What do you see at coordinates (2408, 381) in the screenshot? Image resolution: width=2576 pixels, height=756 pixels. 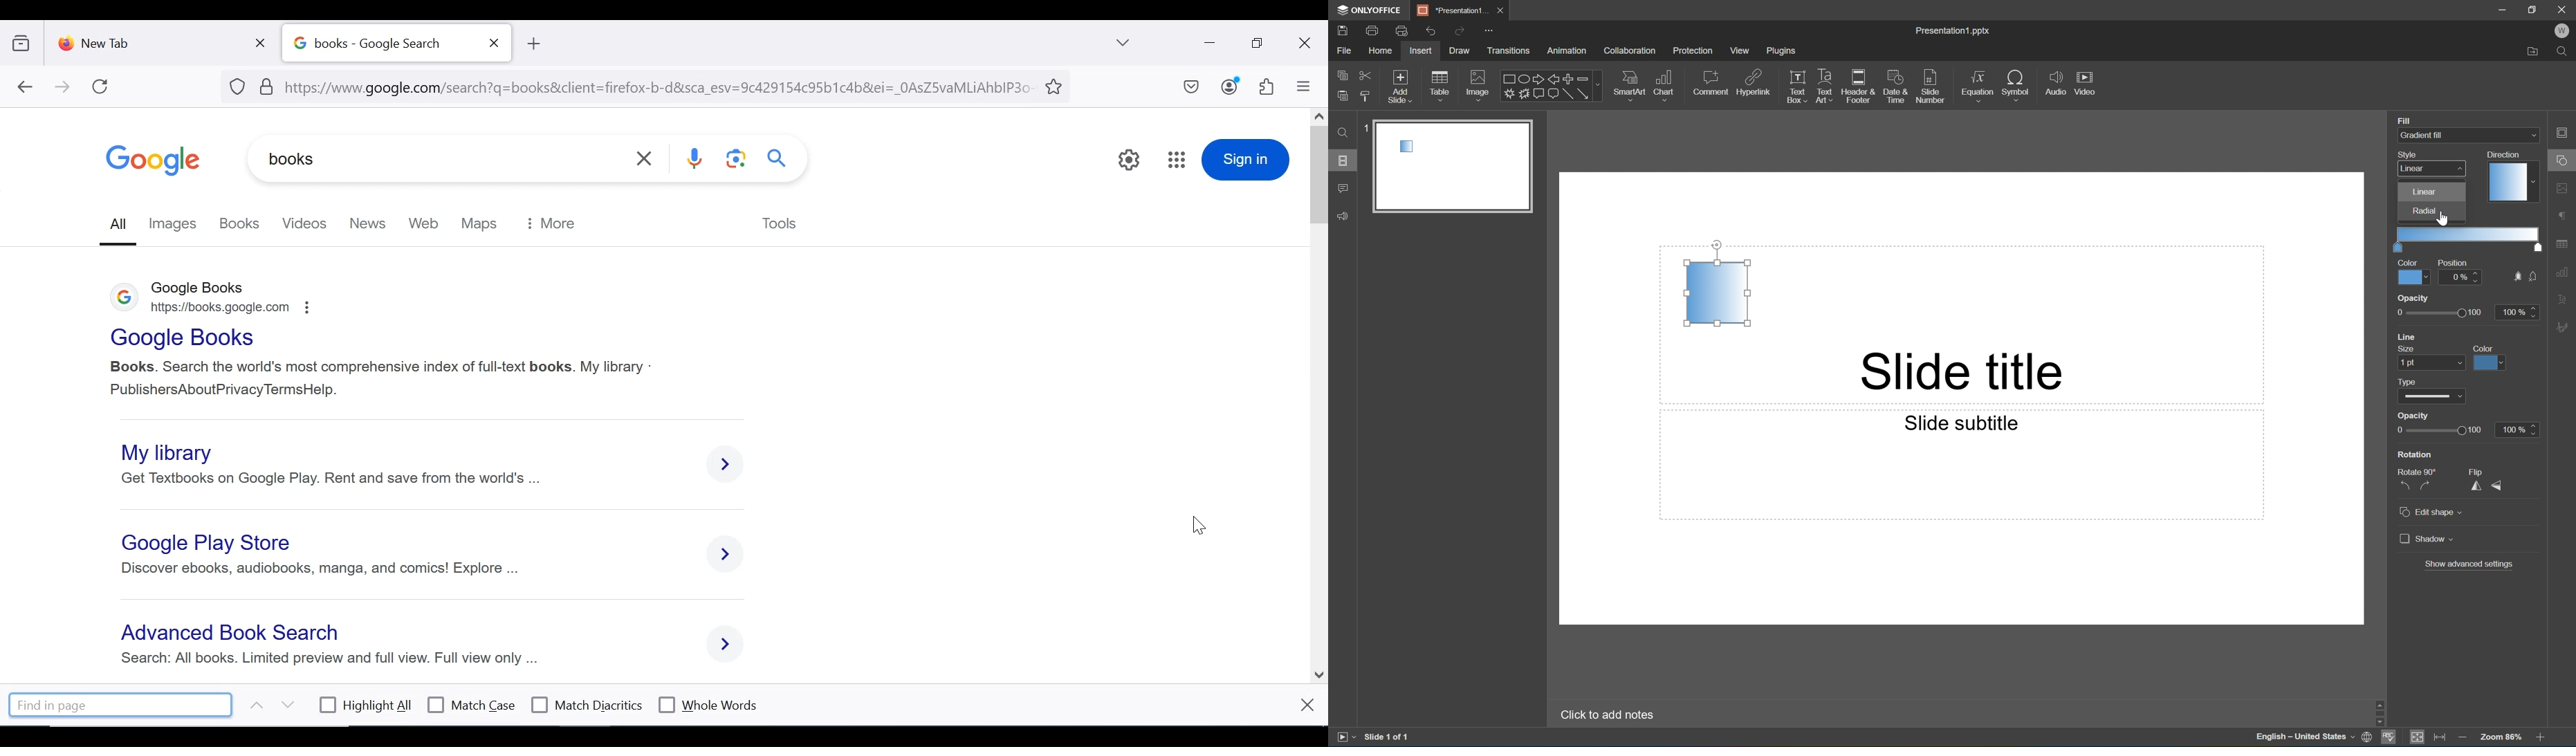 I see `Type` at bounding box center [2408, 381].